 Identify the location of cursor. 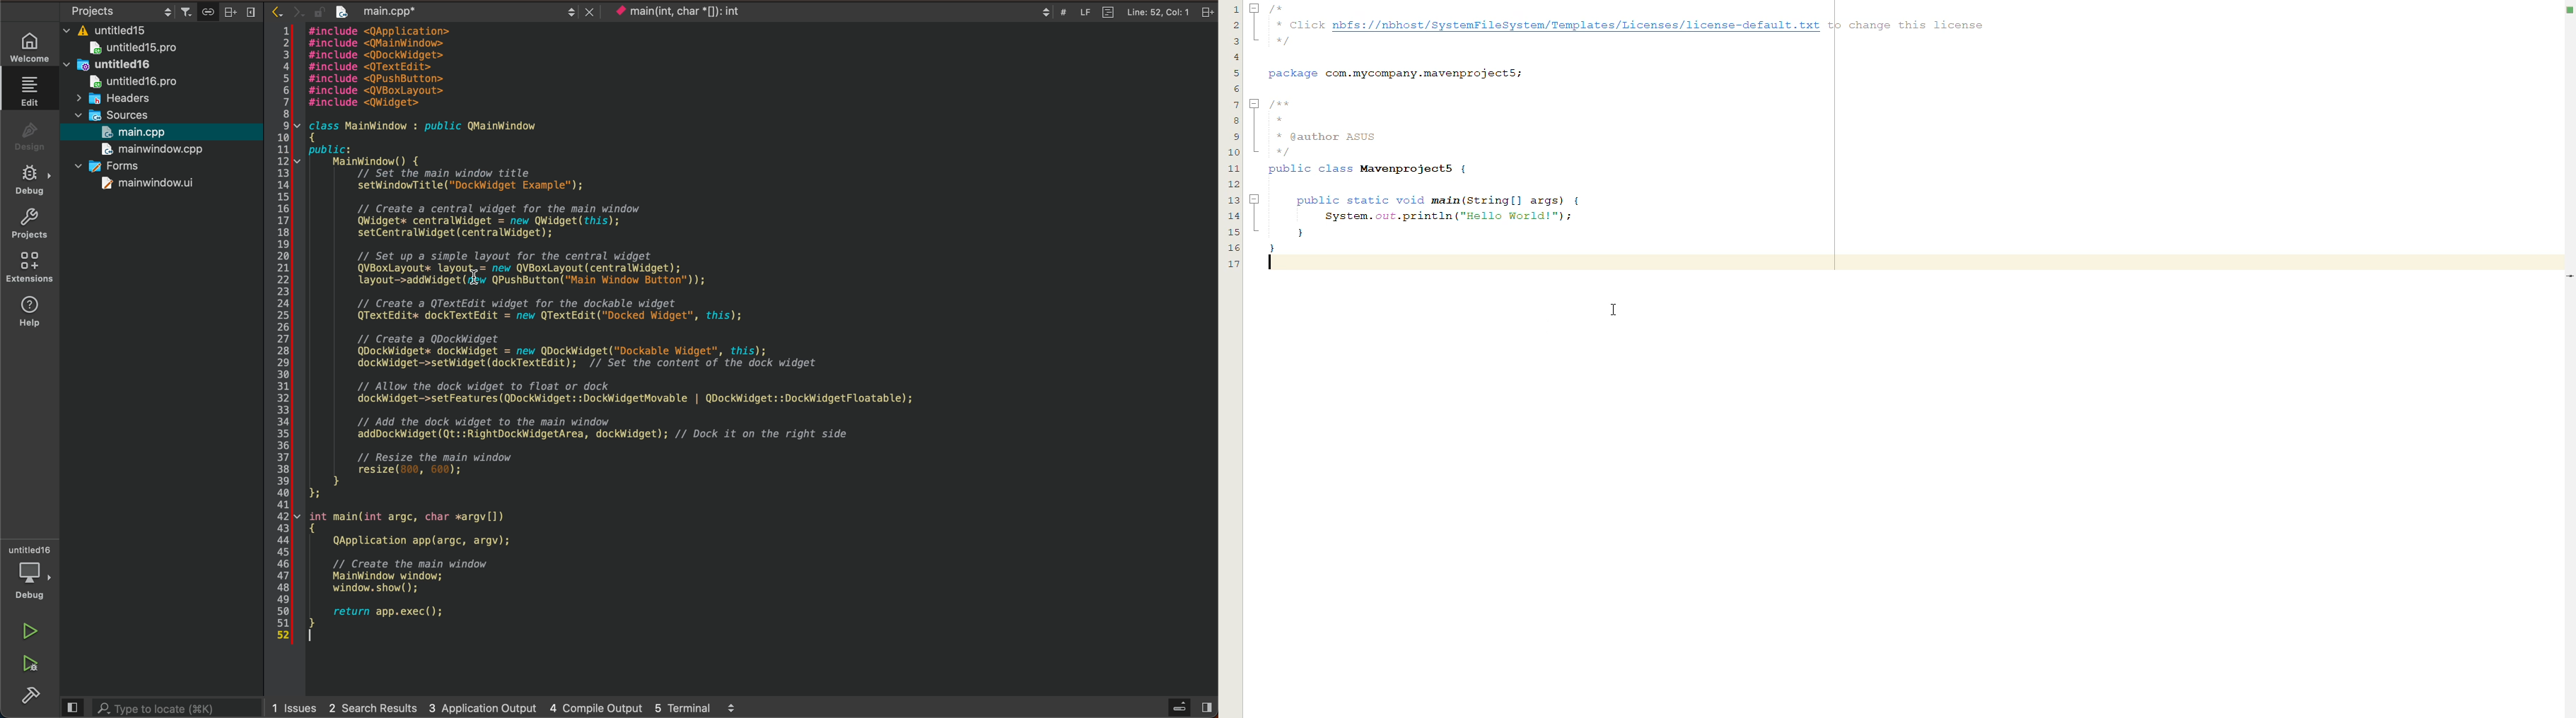
(473, 267).